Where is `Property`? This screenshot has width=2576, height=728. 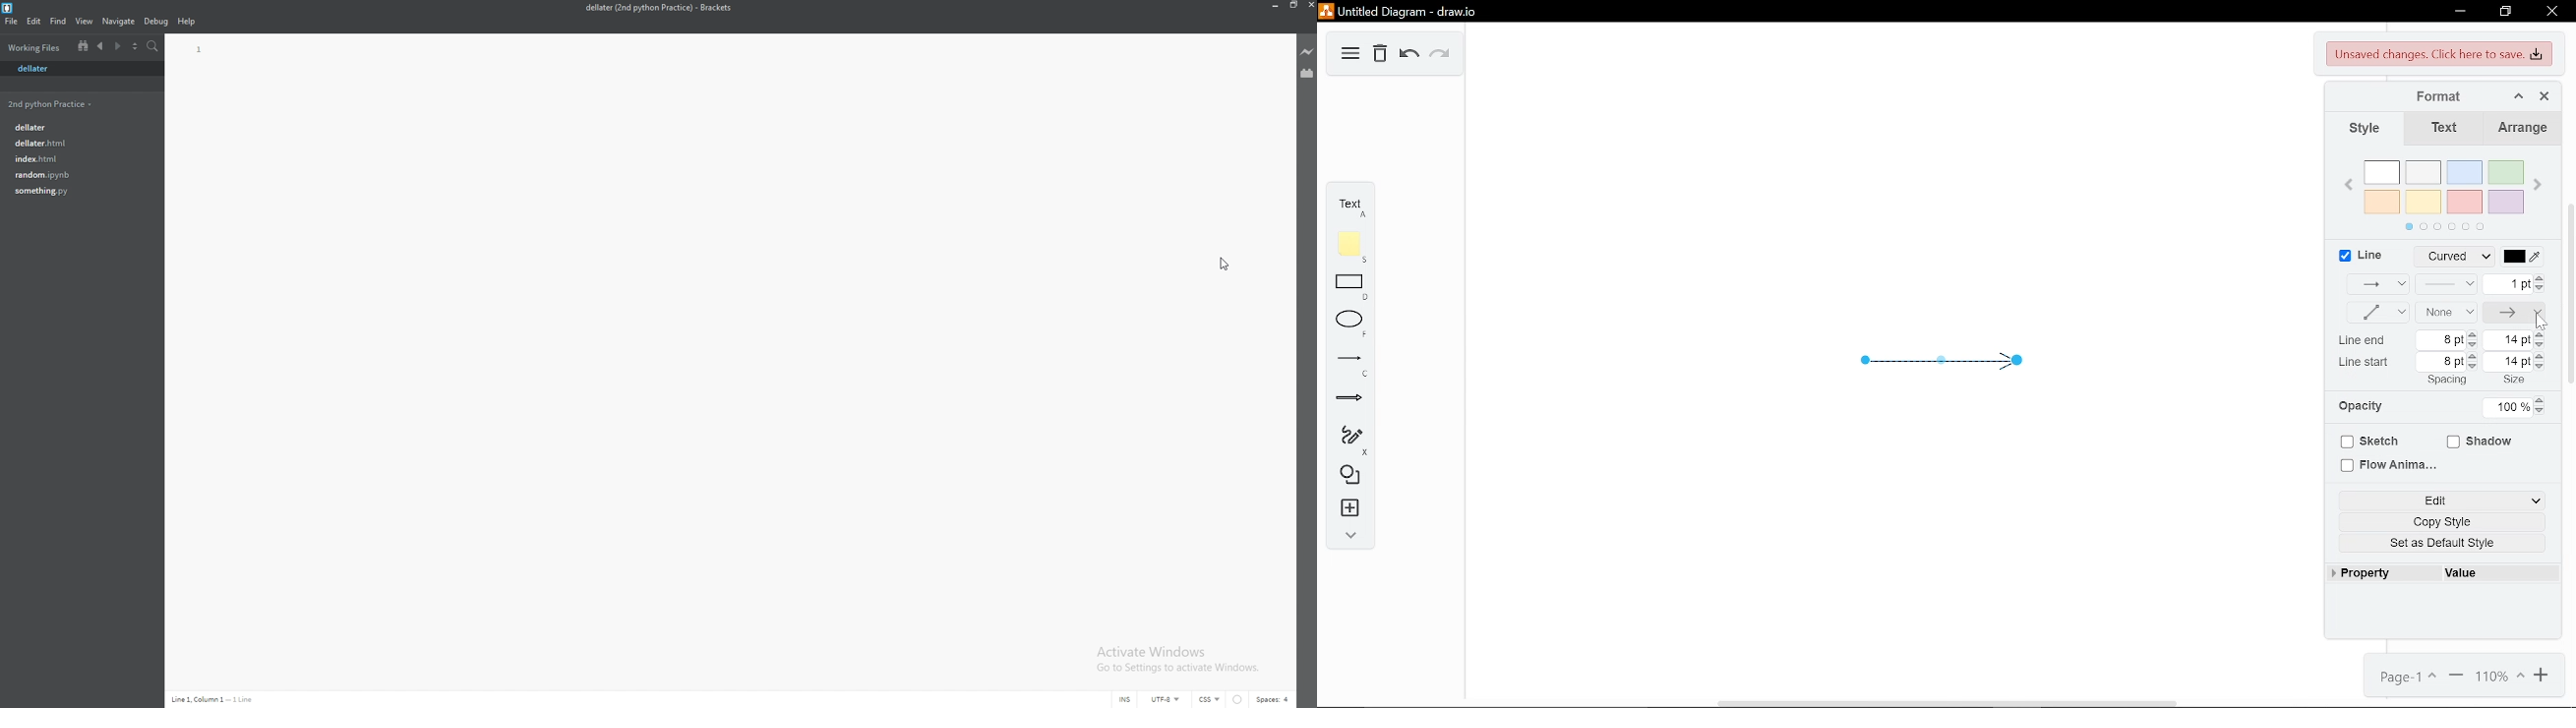 Property is located at coordinates (2369, 574).